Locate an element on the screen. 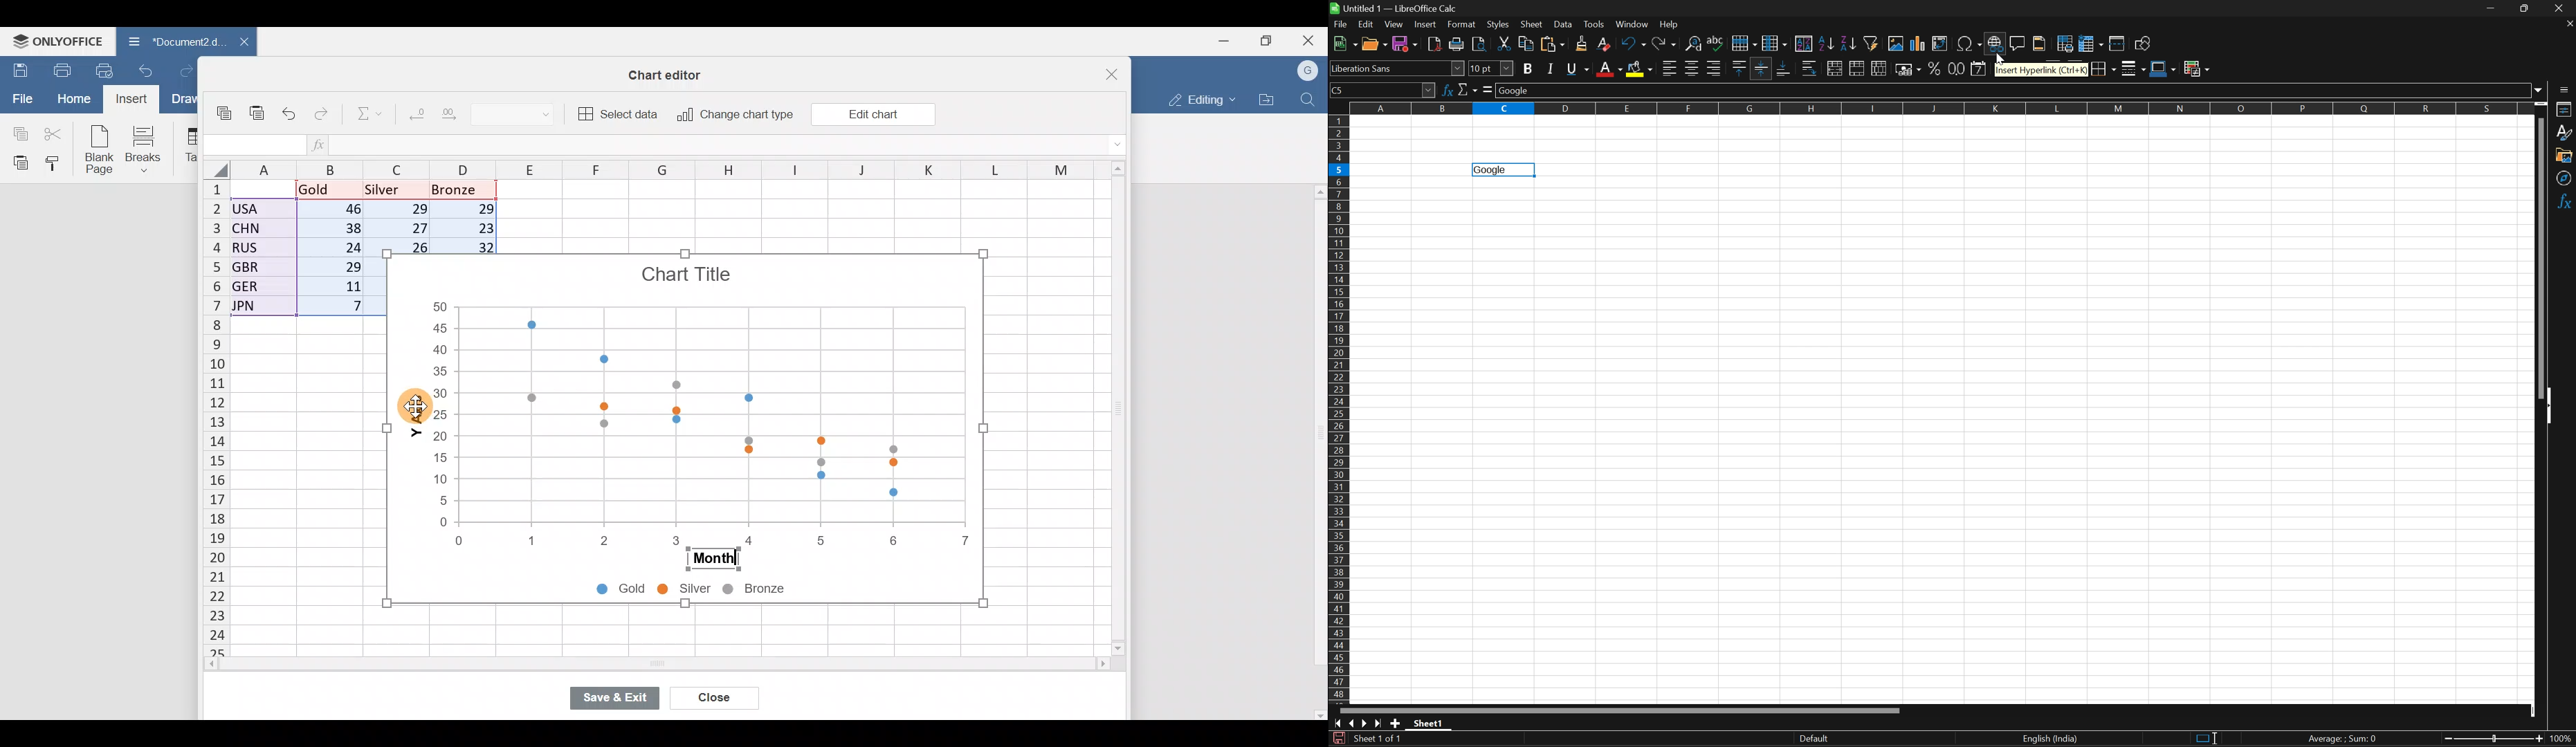 This screenshot has width=2576, height=756. Sort descending is located at coordinates (1849, 44).